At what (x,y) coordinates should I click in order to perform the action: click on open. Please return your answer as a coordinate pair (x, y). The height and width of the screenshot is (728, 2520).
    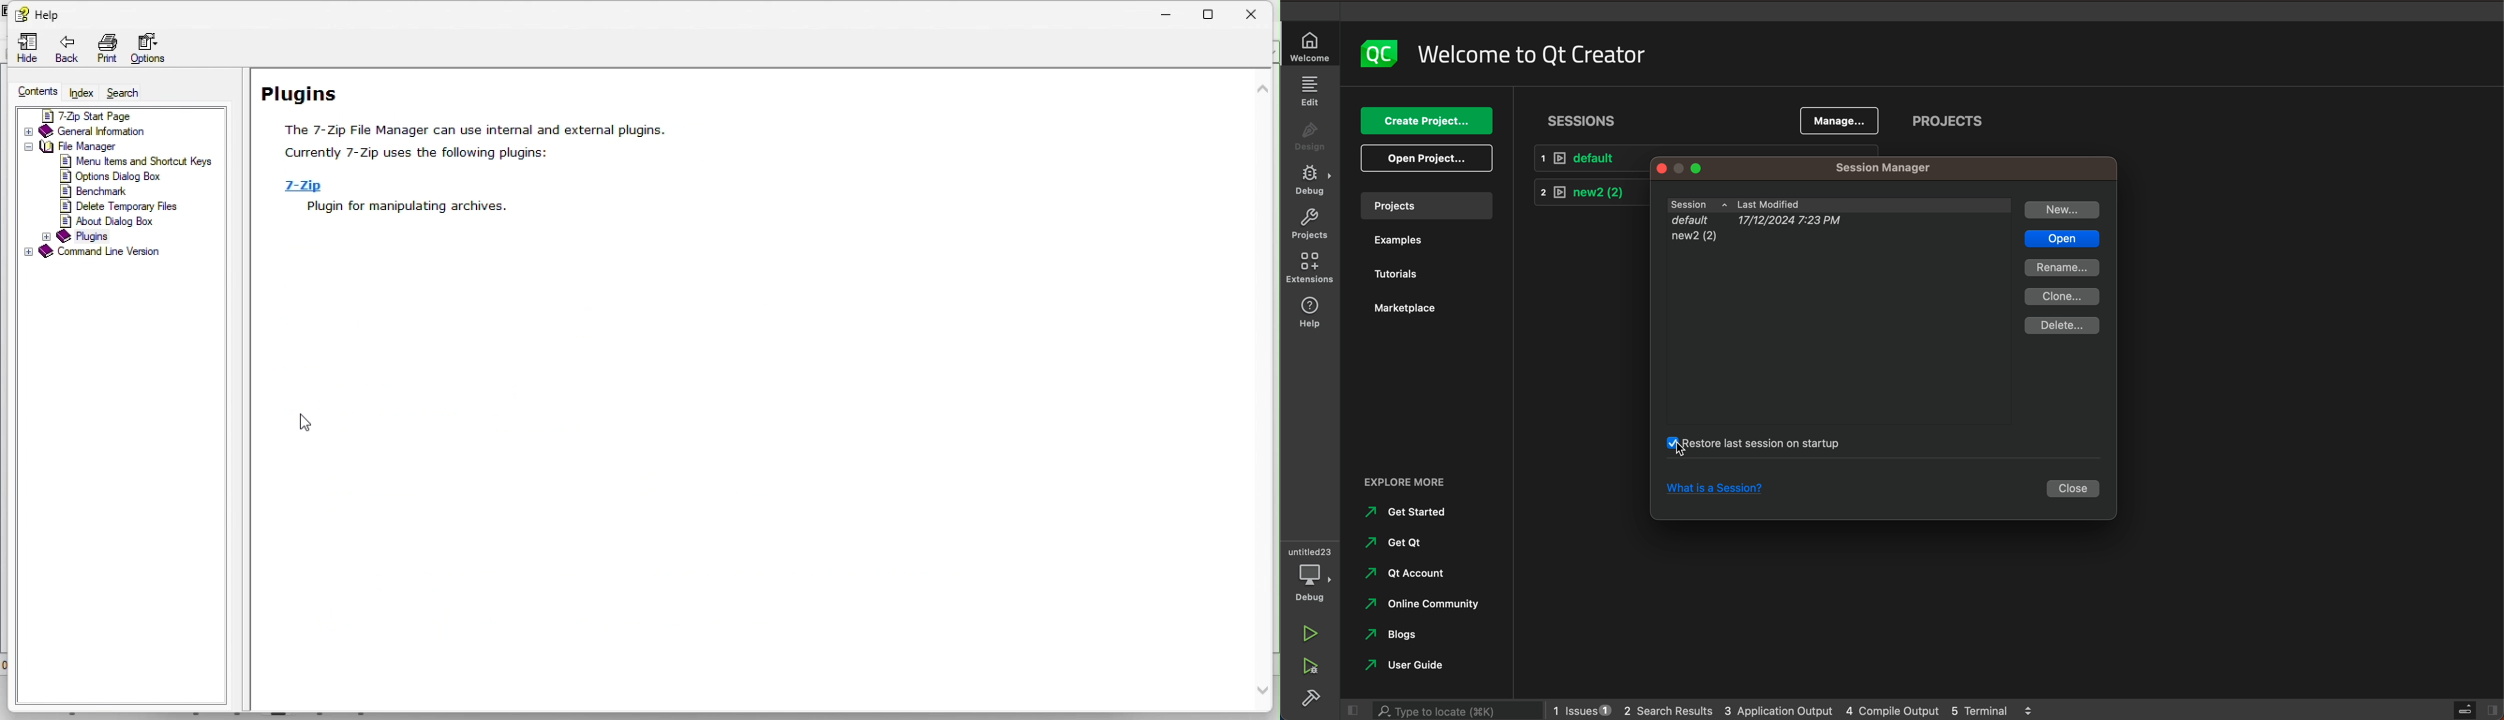
    Looking at the image, I should click on (2061, 238).